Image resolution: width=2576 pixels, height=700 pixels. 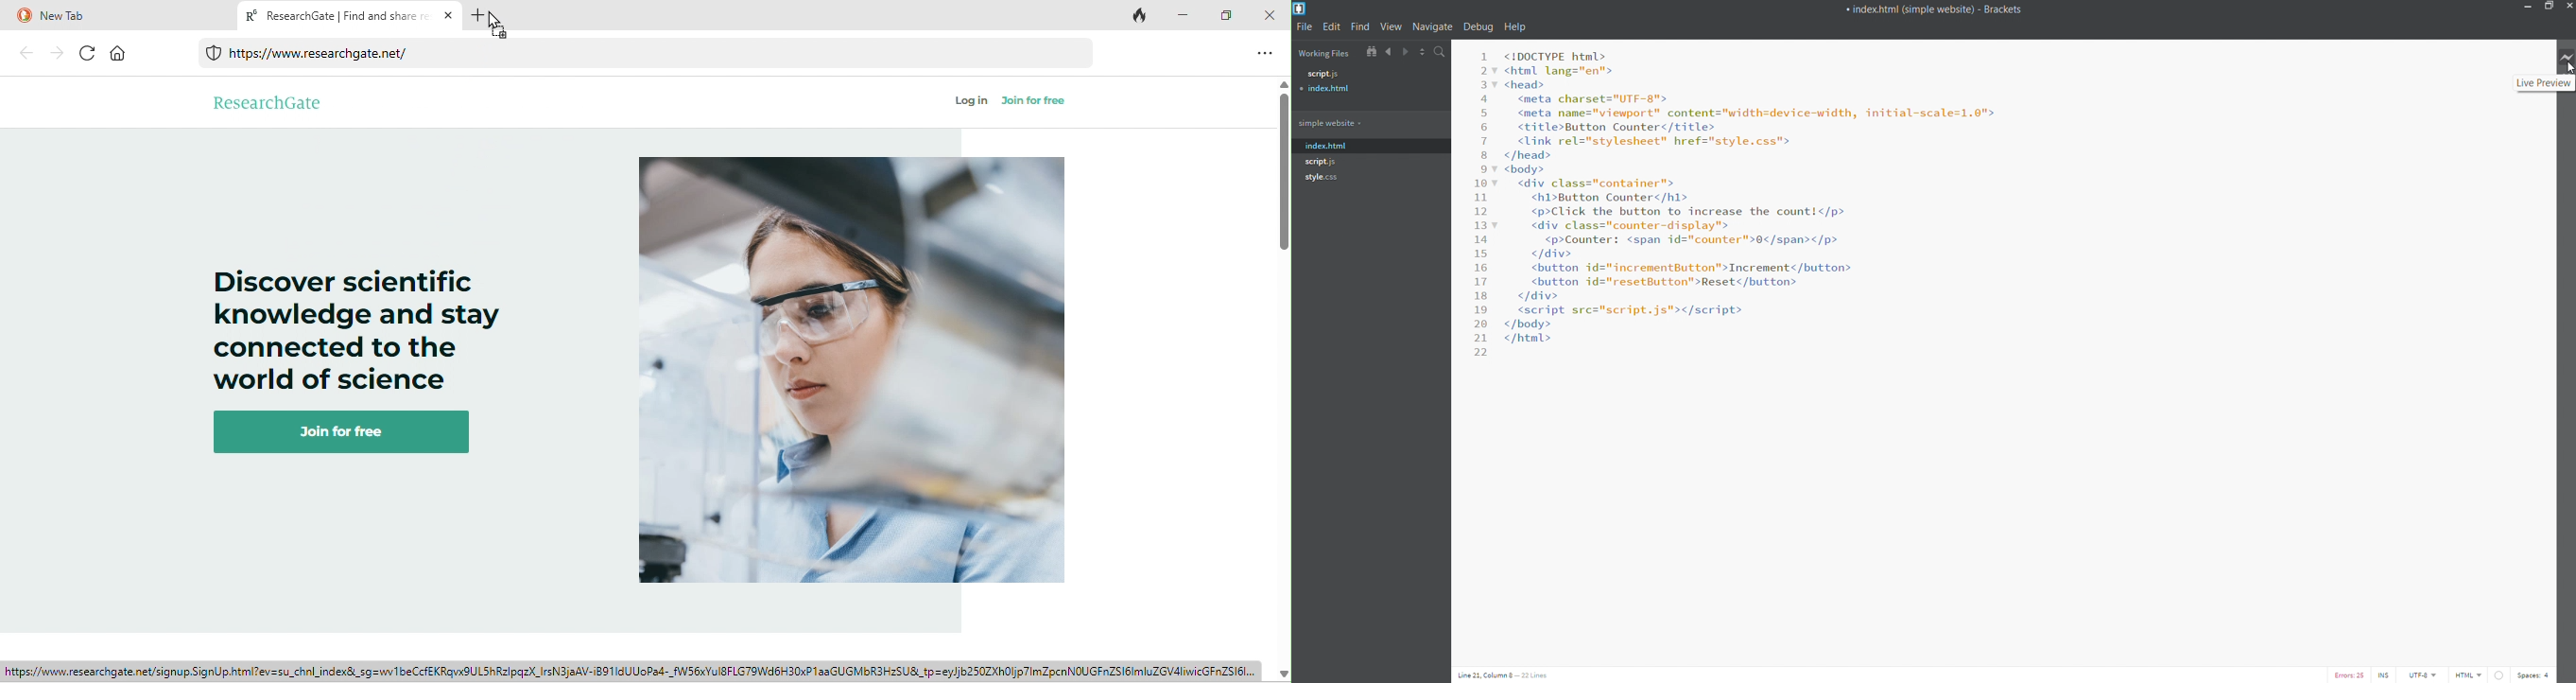 I want to click on restore/maximize, so click(x=2549, y=8).